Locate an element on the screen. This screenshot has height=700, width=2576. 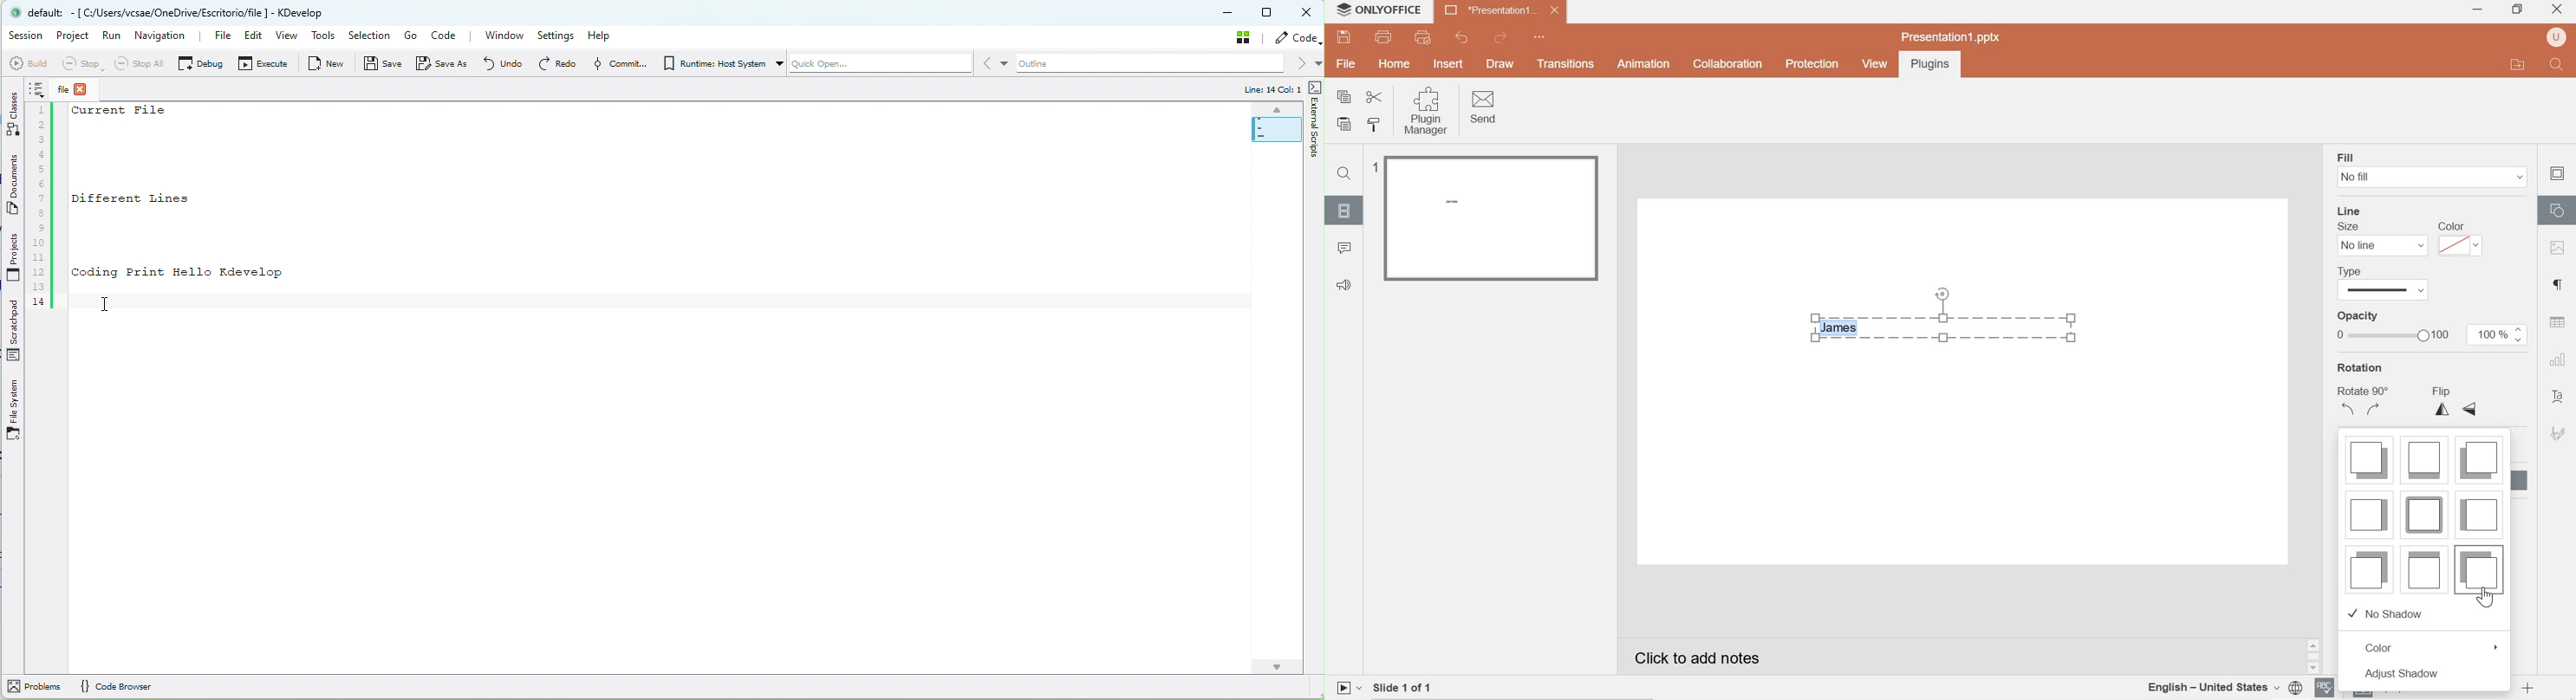
slide settings is located at coordinates (2557, 173).